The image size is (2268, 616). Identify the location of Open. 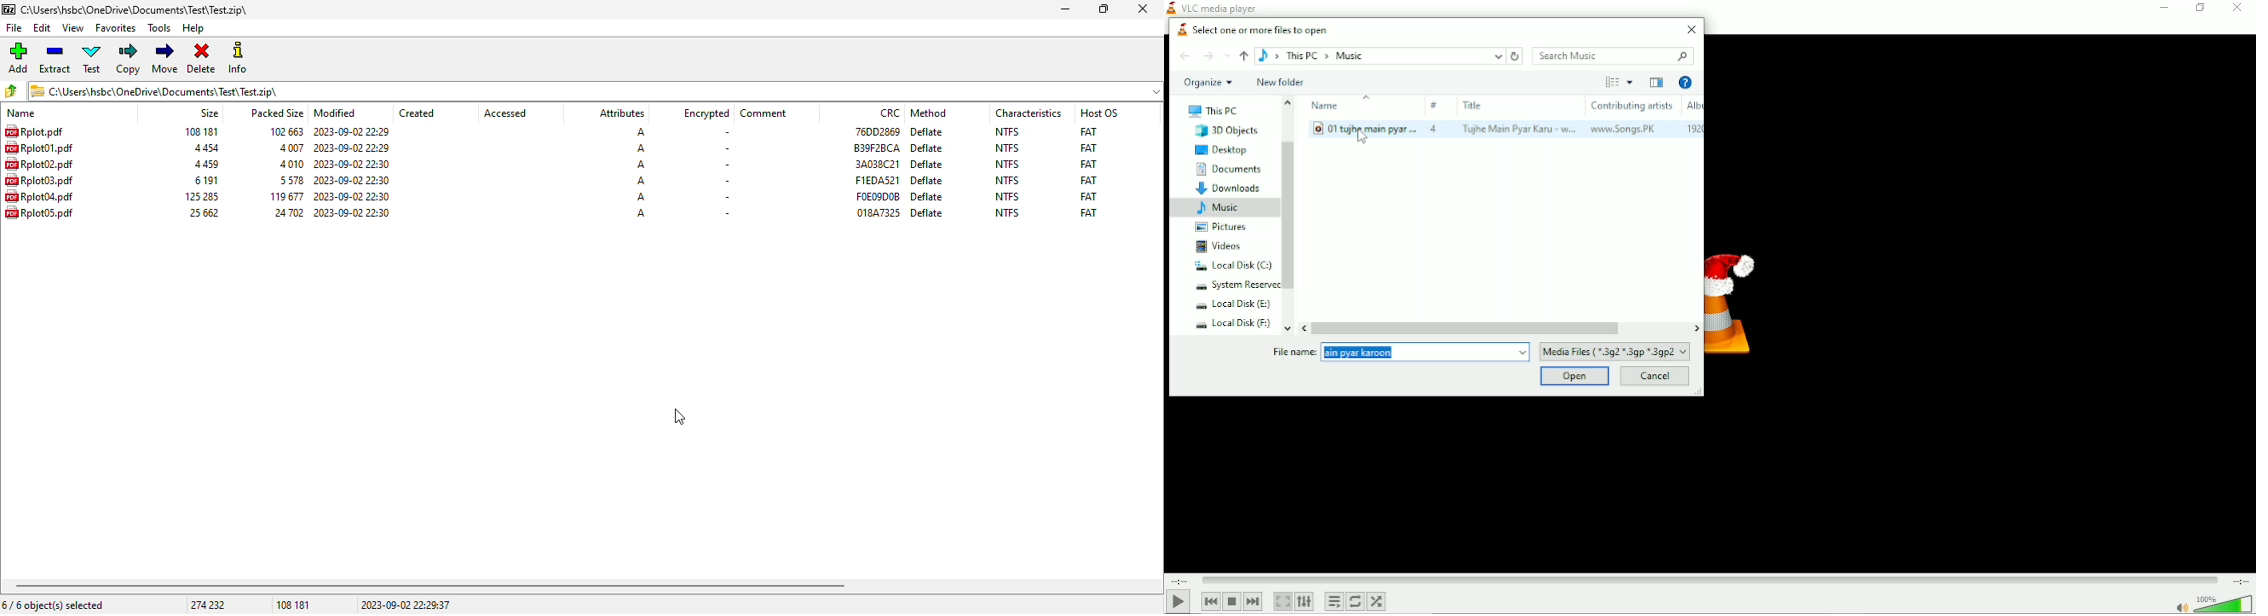
(1574, 376).